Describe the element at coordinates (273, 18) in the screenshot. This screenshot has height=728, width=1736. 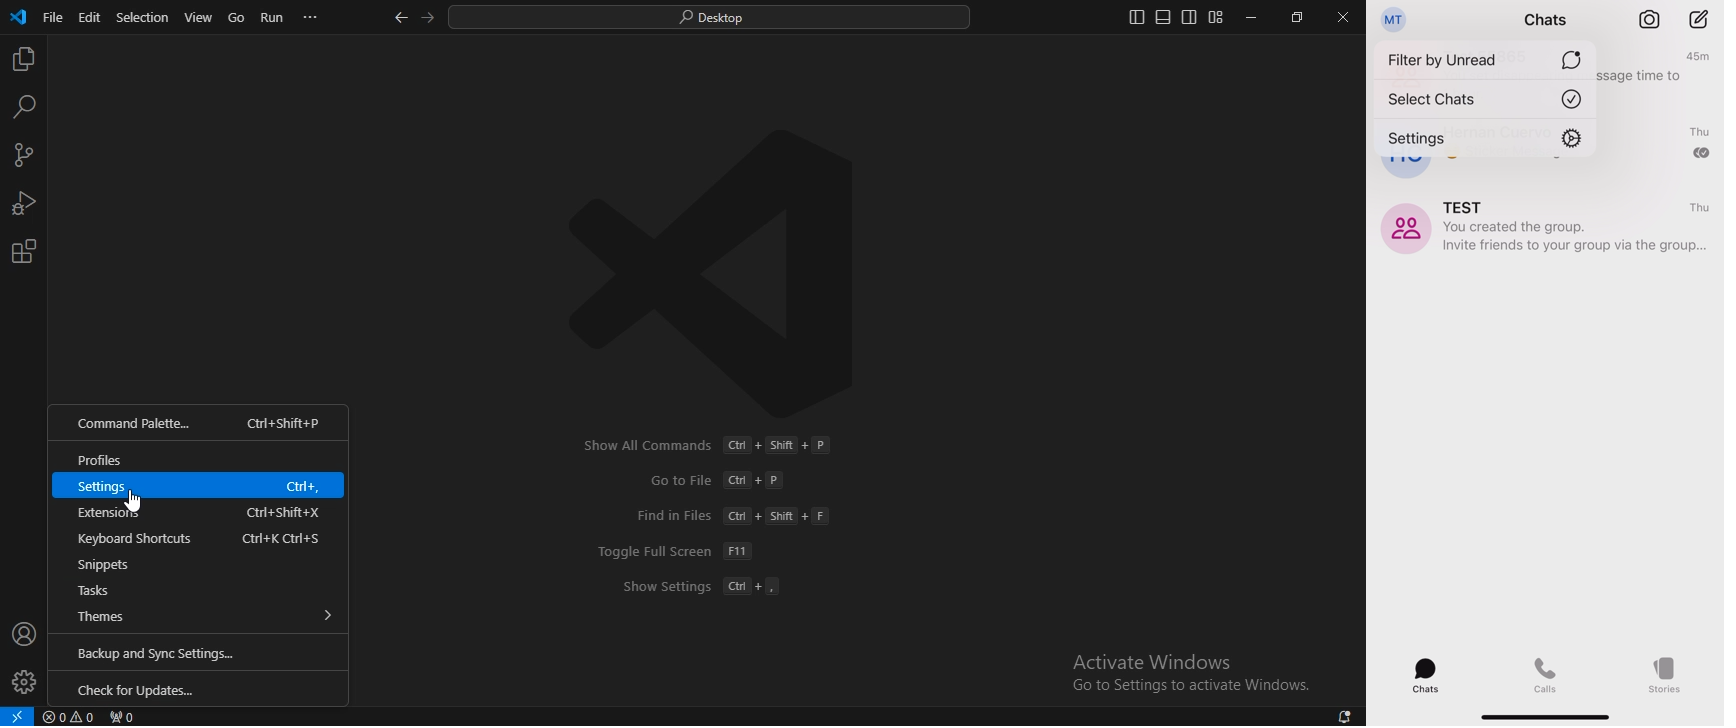
I see `run` at that location.